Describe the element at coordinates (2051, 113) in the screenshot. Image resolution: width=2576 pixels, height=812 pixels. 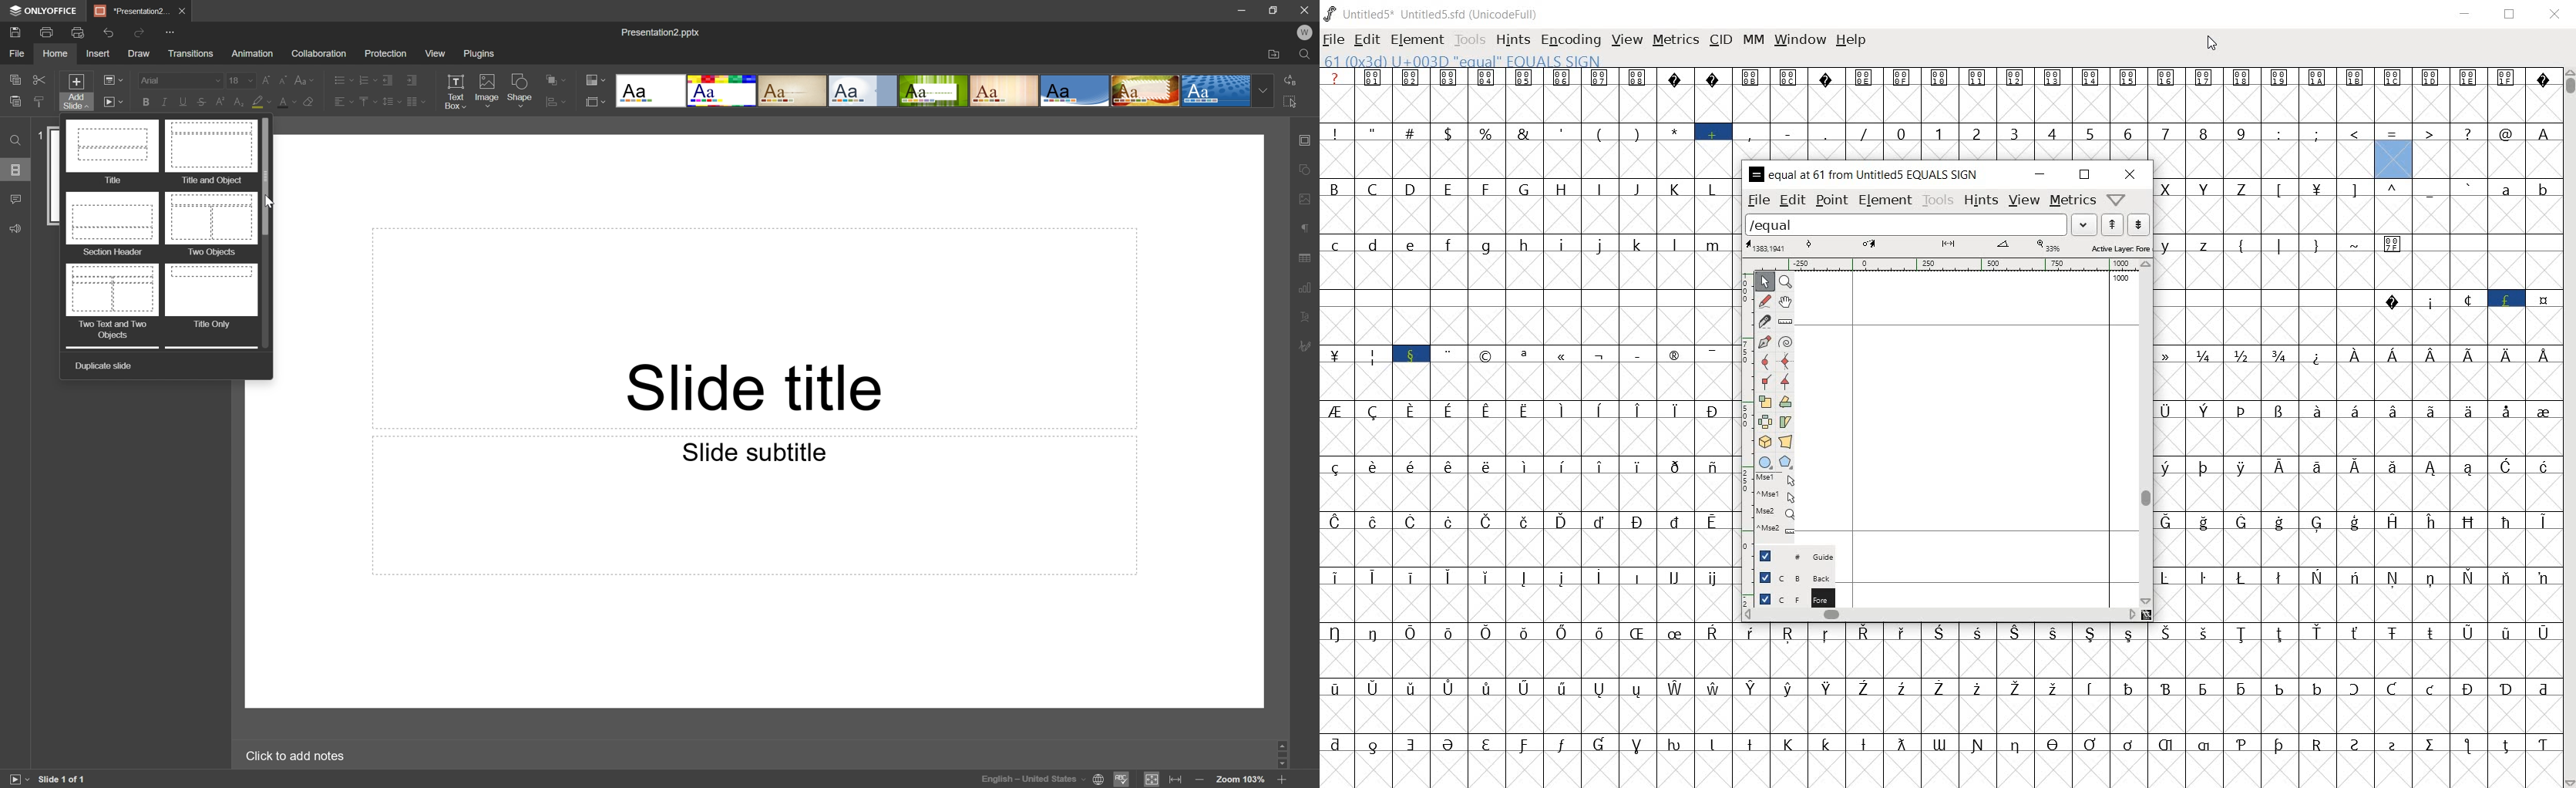
I see `glyph characters` at that location.